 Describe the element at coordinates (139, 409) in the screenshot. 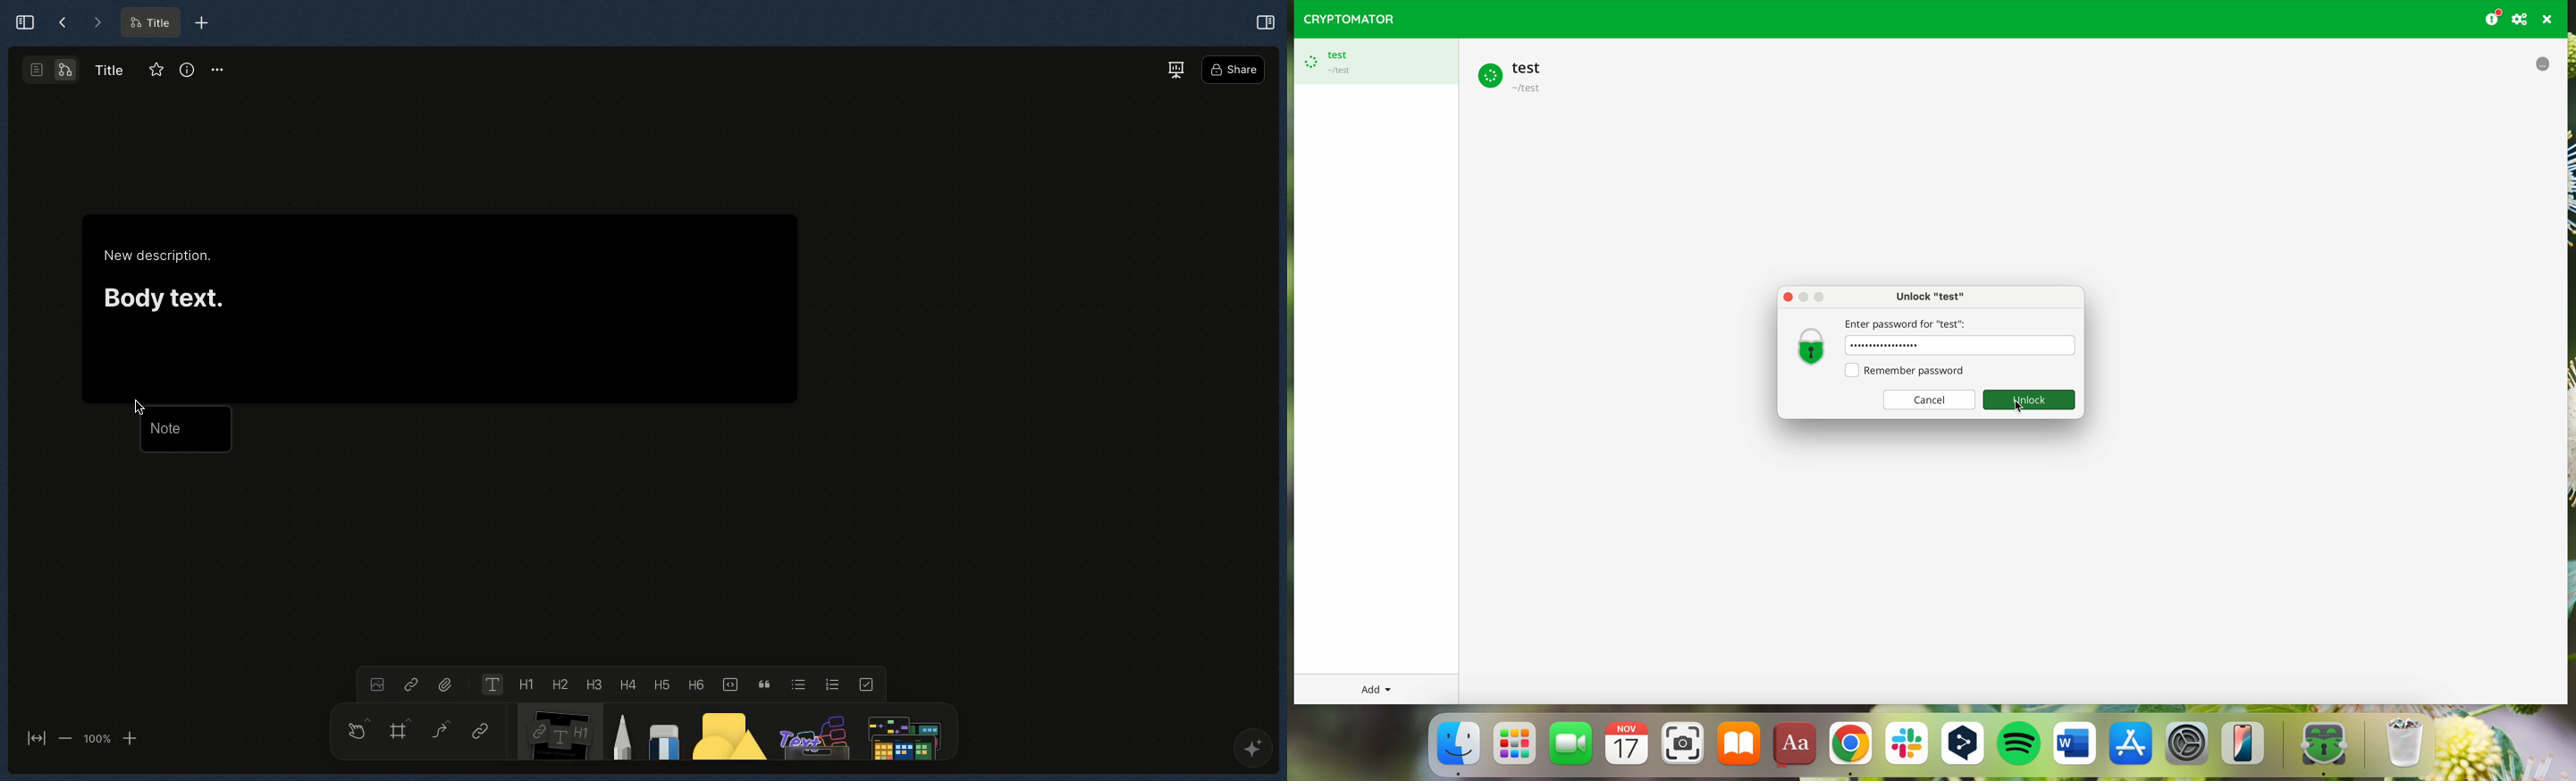

I see `cursor` at that location.